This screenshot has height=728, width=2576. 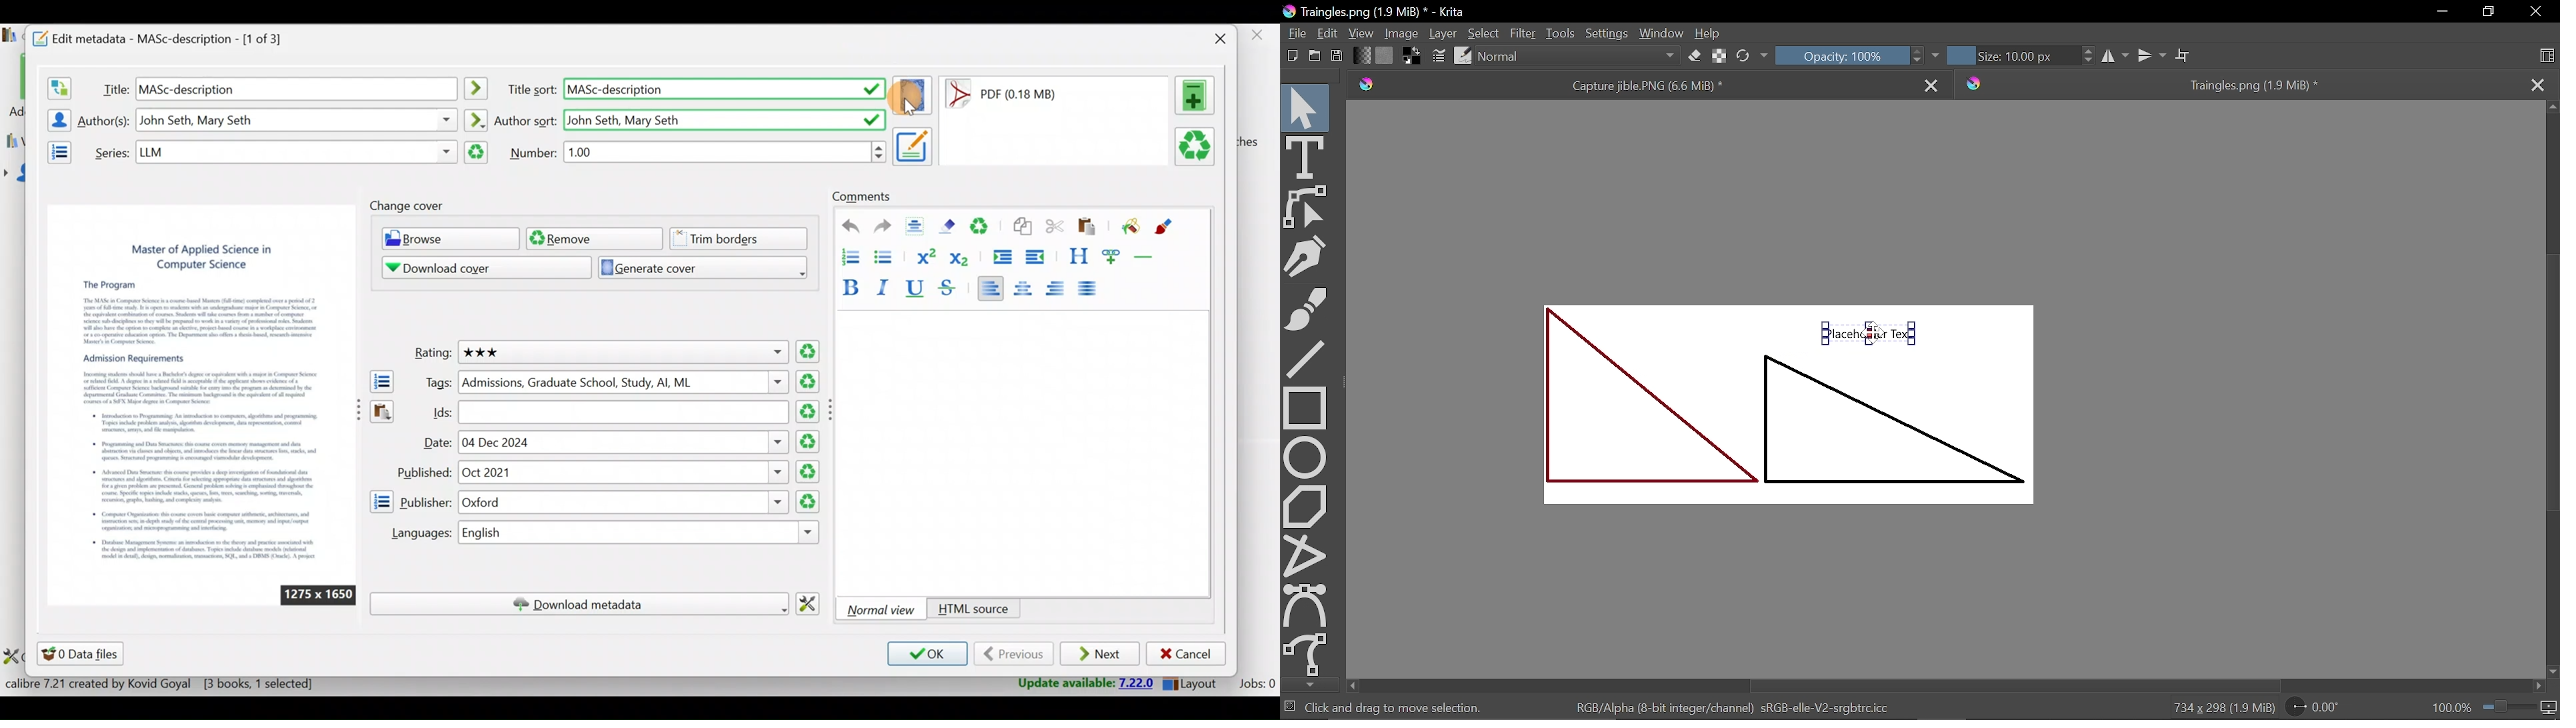 I want to click on Data files, so click(x=83, y=653).